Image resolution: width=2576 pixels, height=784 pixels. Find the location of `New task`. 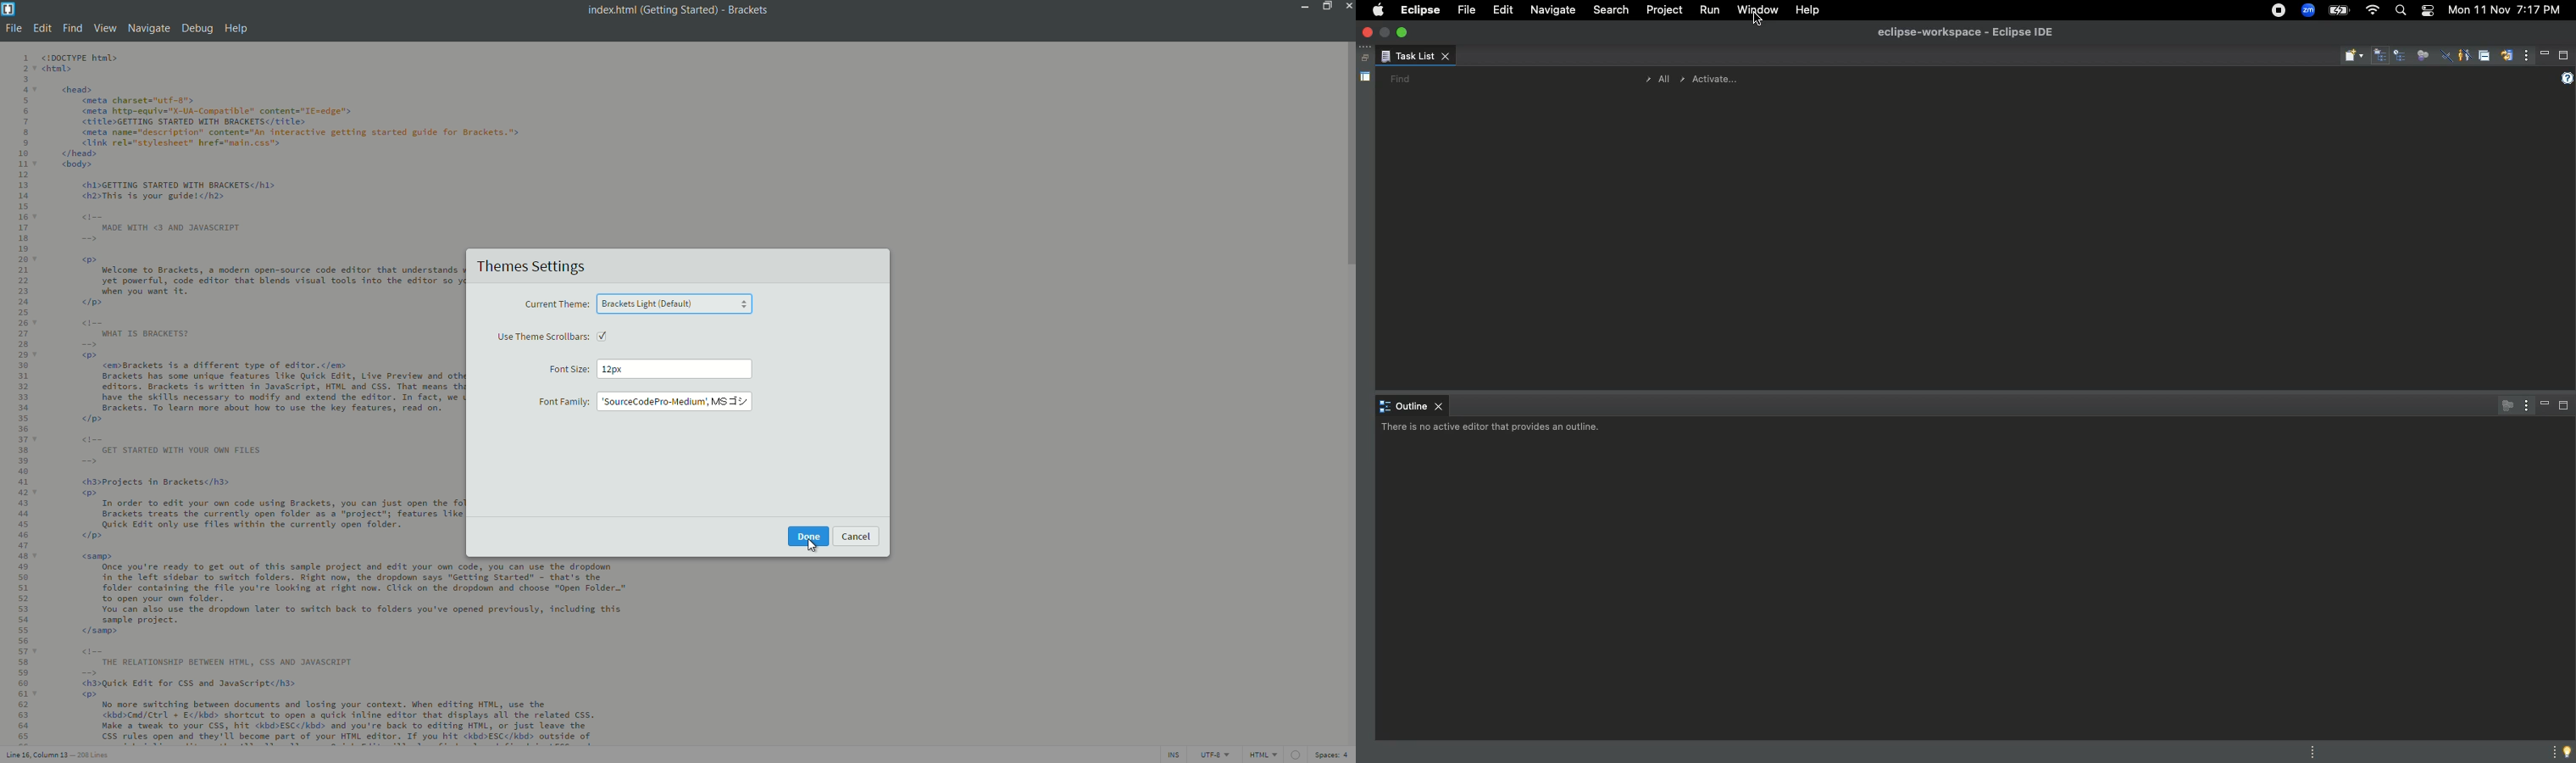

New task is located at coordinates (2354, 56).